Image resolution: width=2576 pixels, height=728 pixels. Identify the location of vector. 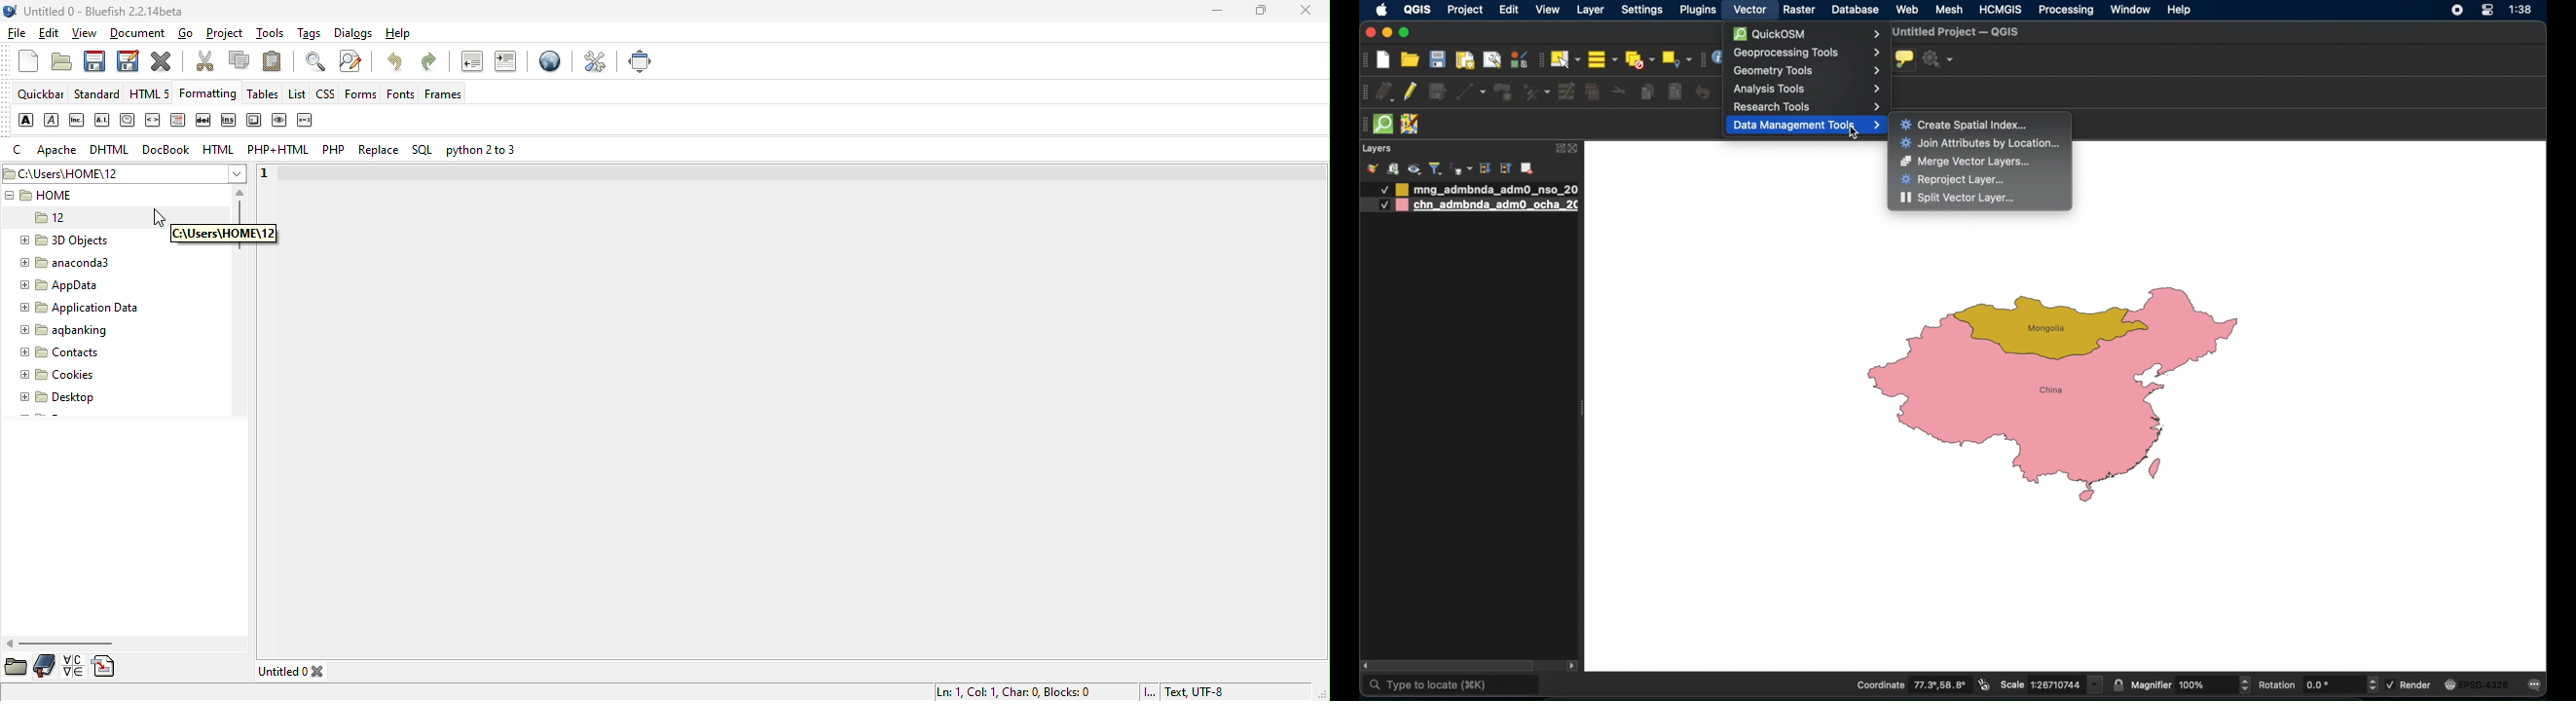
(1752, 10).